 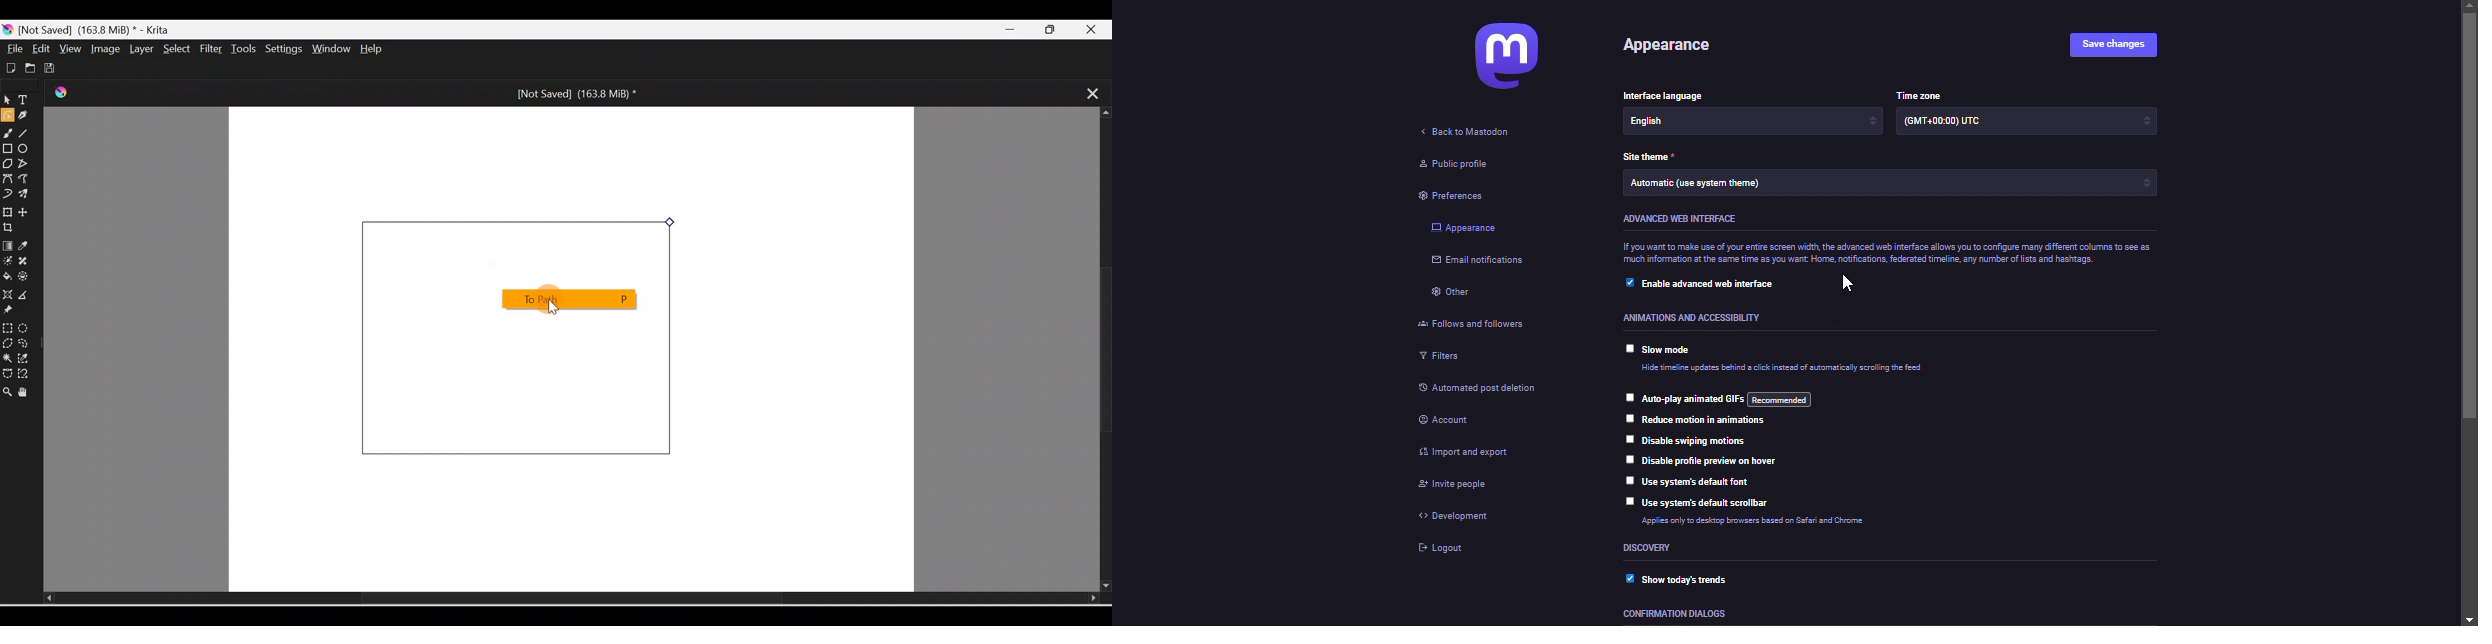 I want to click on increase/decrease arrows, so click(x=2145, y=120).